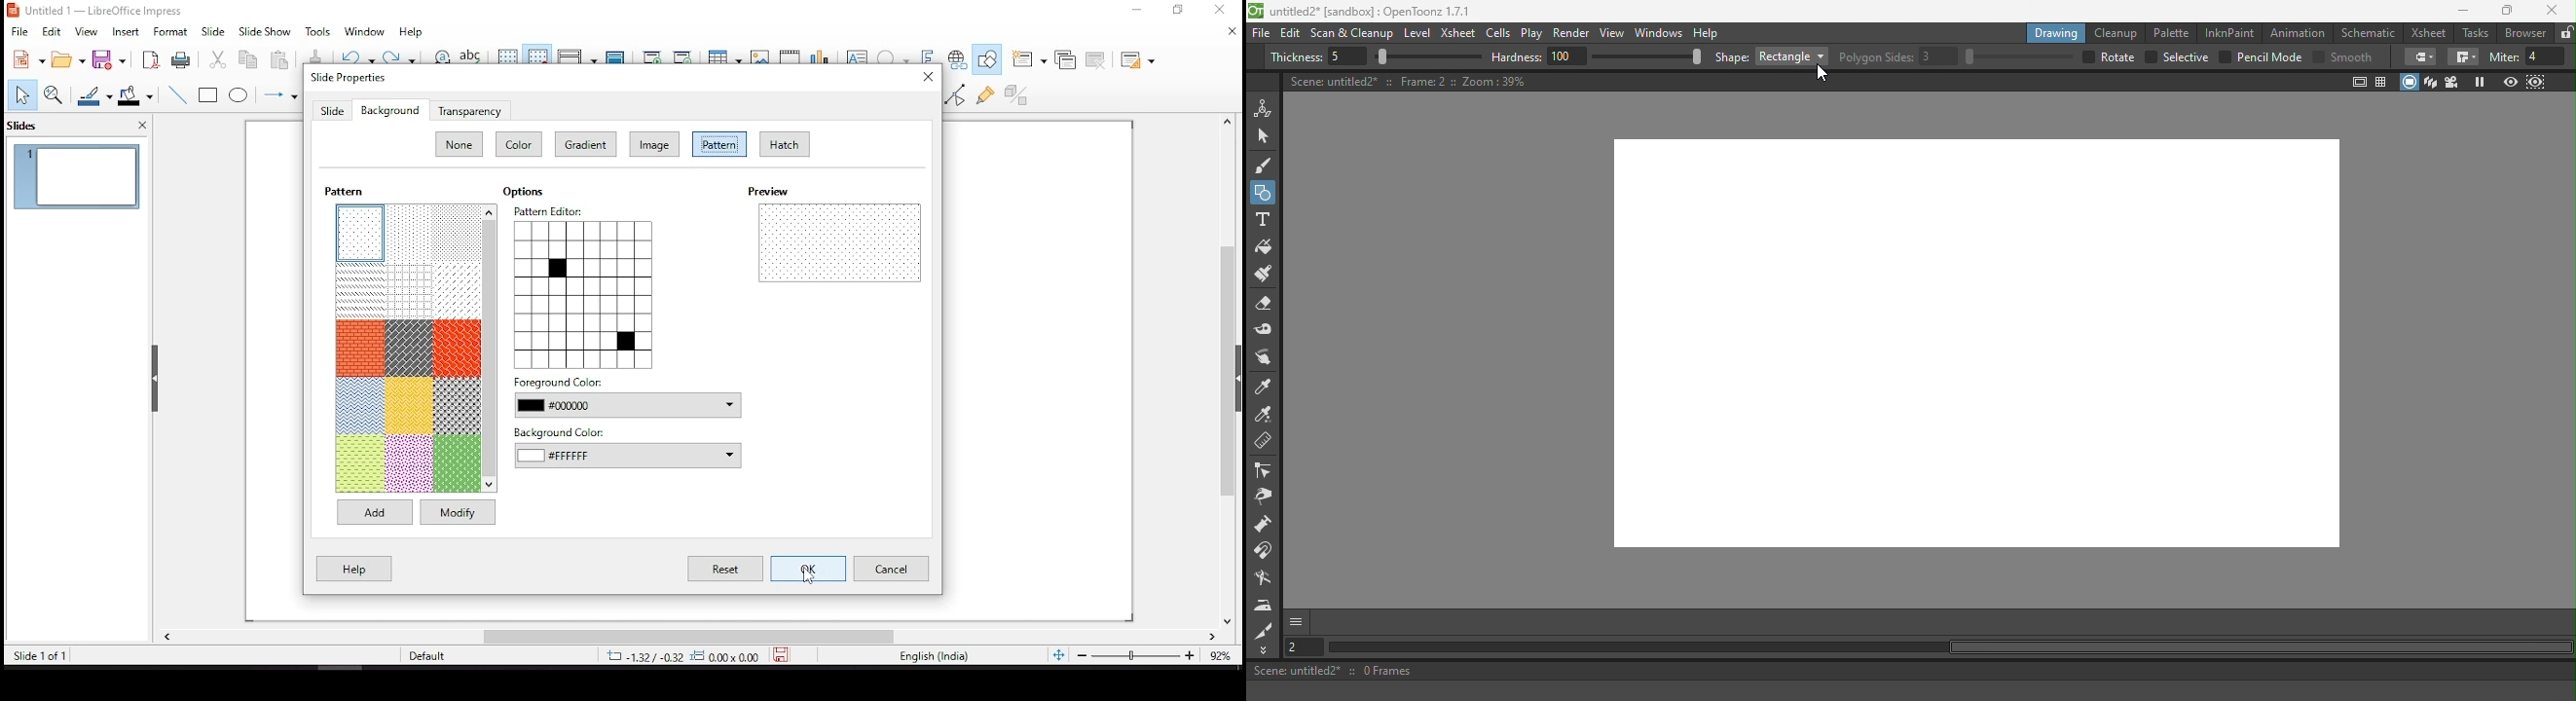  What do you see at coordinates (151, 58) in the screenshot?
I see `export as pdf` at bounding box center [151, 58].